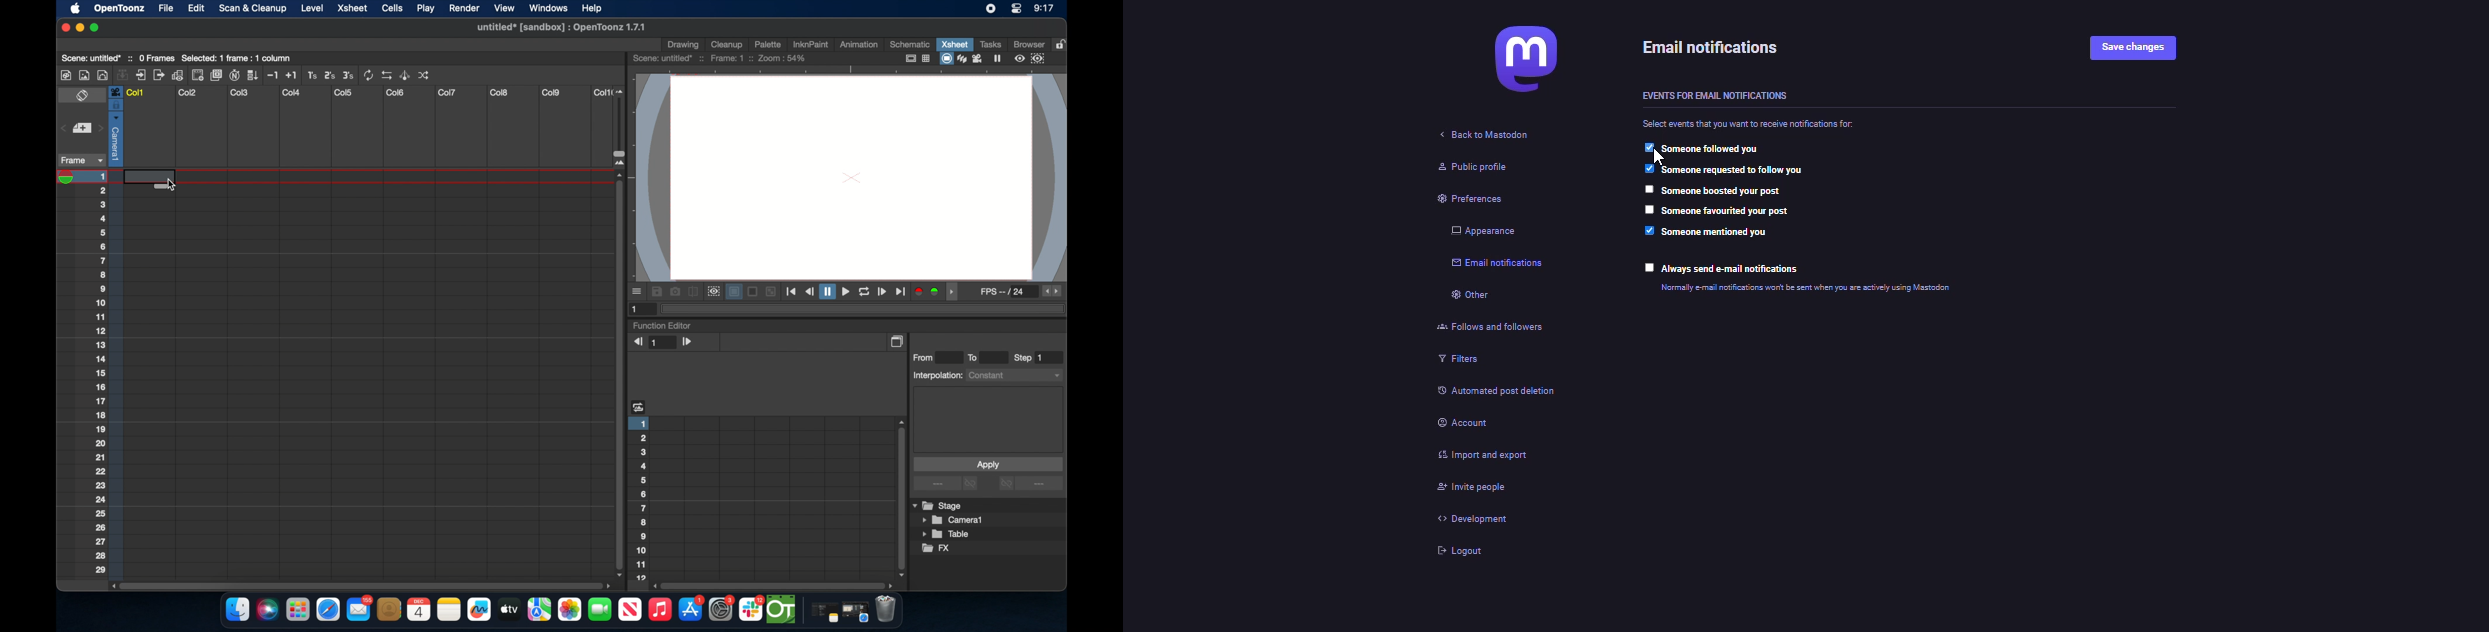  What do you see at coordinates (1648, 189) in the screenshot?
I see `click to enable` at bounding box center [1648, 189].